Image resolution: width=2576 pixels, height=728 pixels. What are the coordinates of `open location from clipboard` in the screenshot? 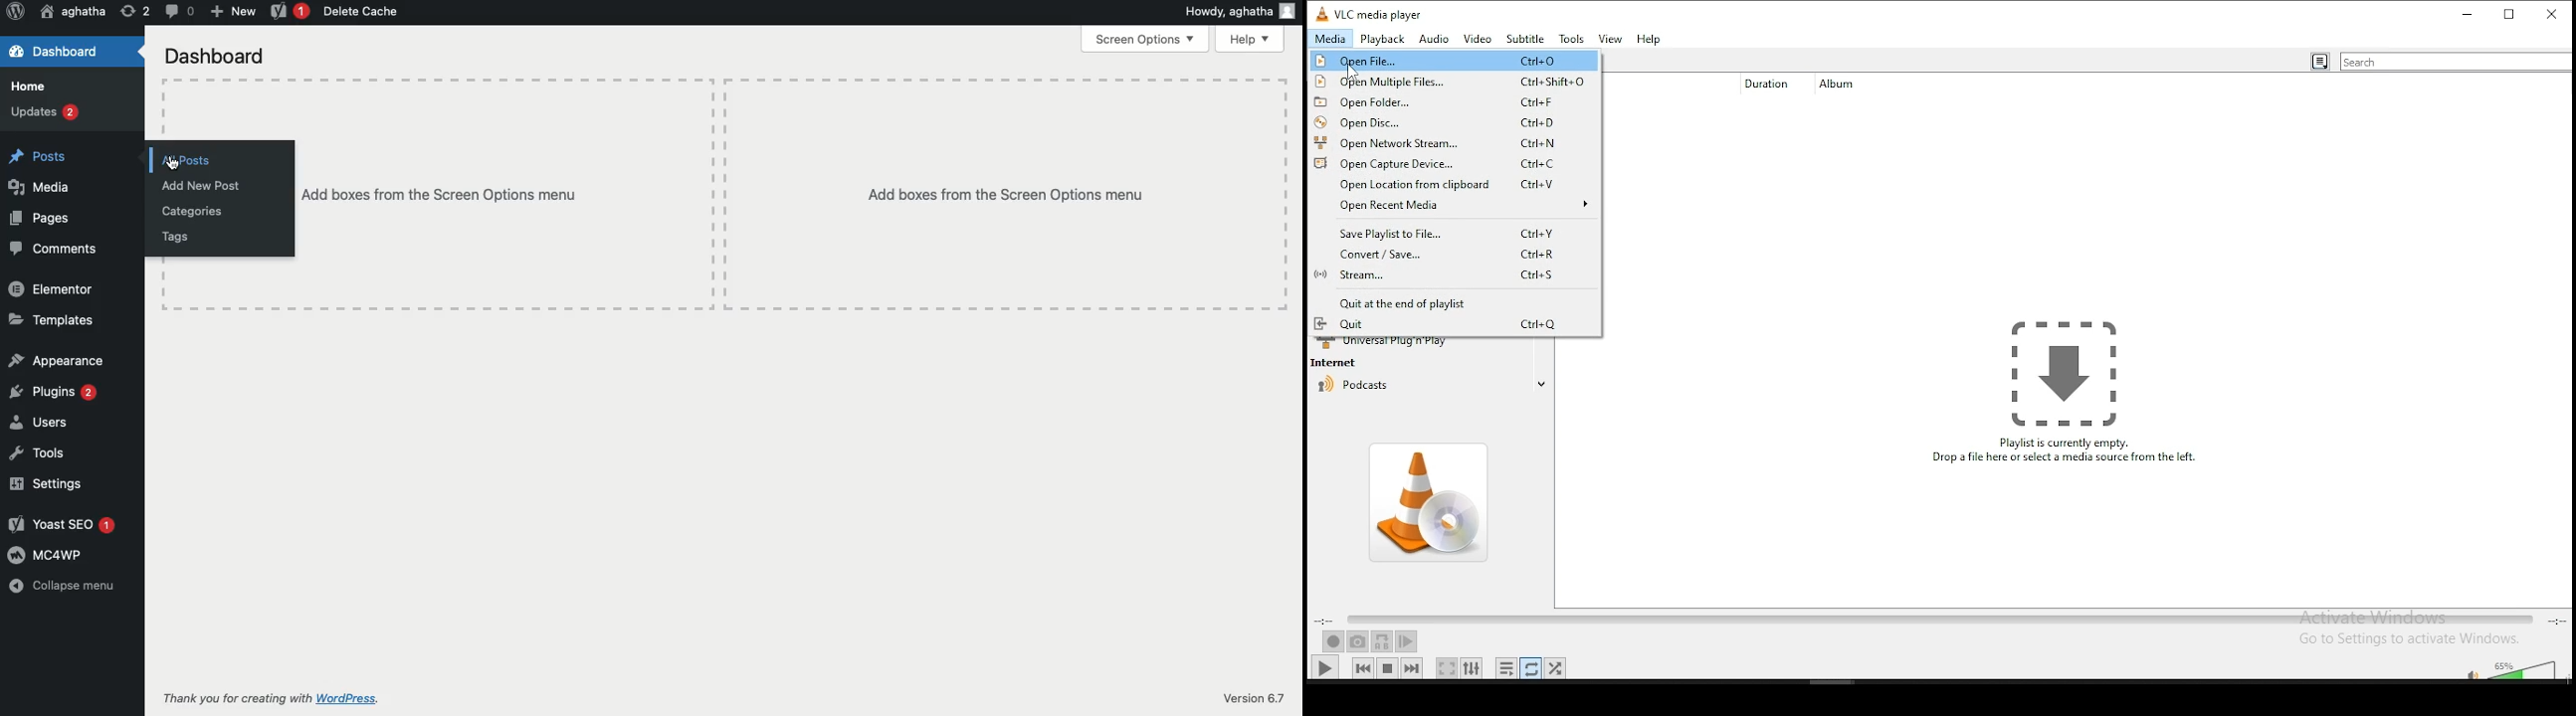 It's located at (1454, 183).